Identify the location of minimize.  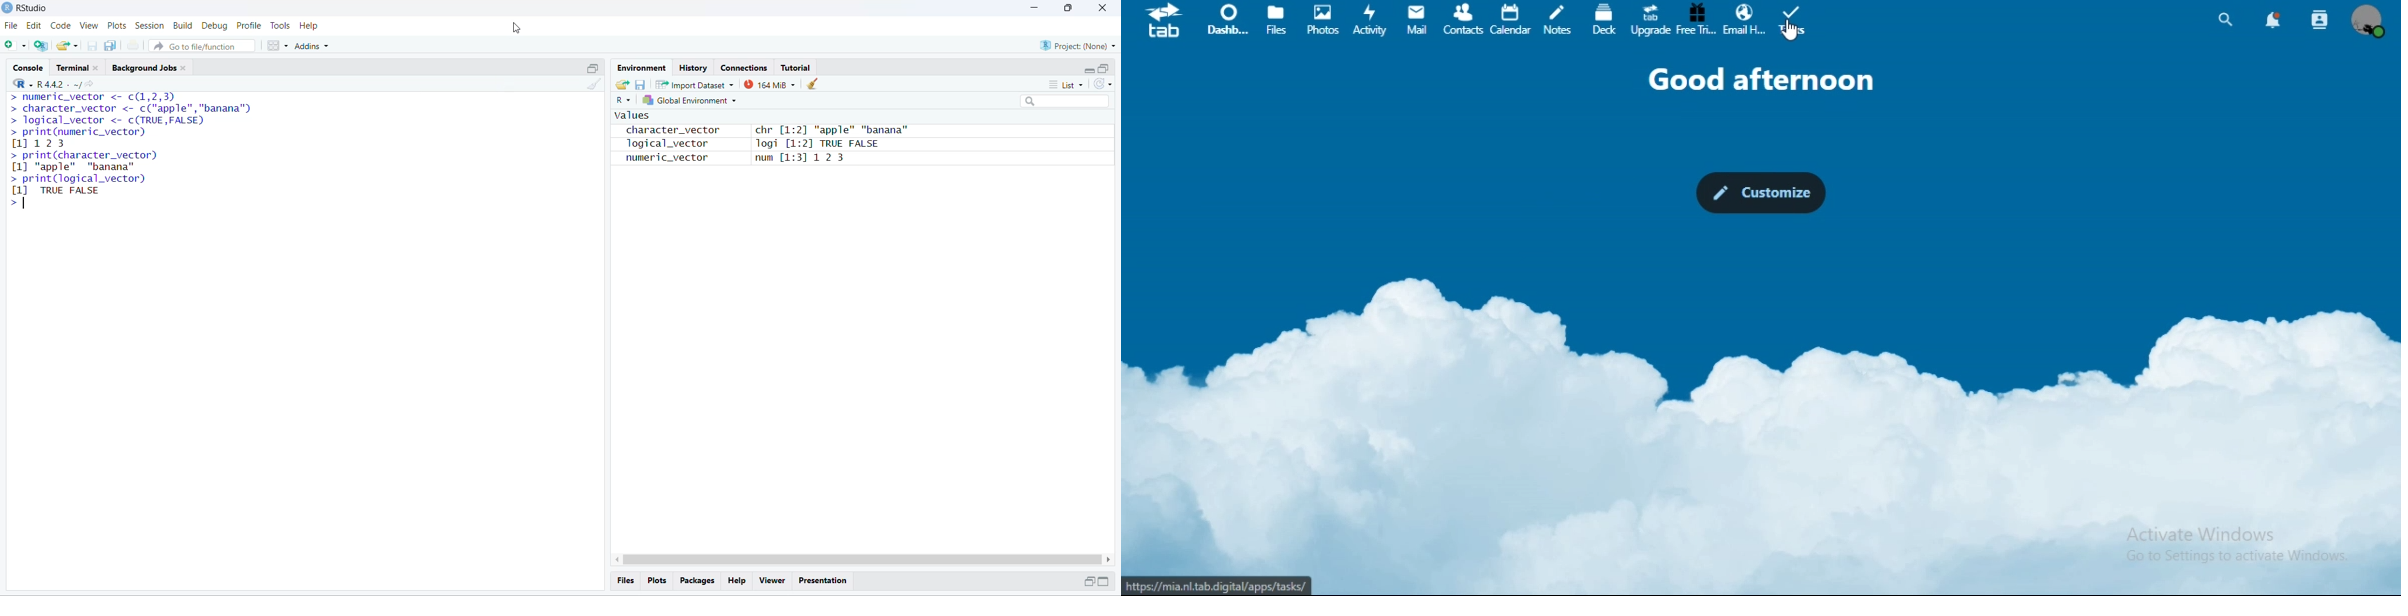
(1032, 8).